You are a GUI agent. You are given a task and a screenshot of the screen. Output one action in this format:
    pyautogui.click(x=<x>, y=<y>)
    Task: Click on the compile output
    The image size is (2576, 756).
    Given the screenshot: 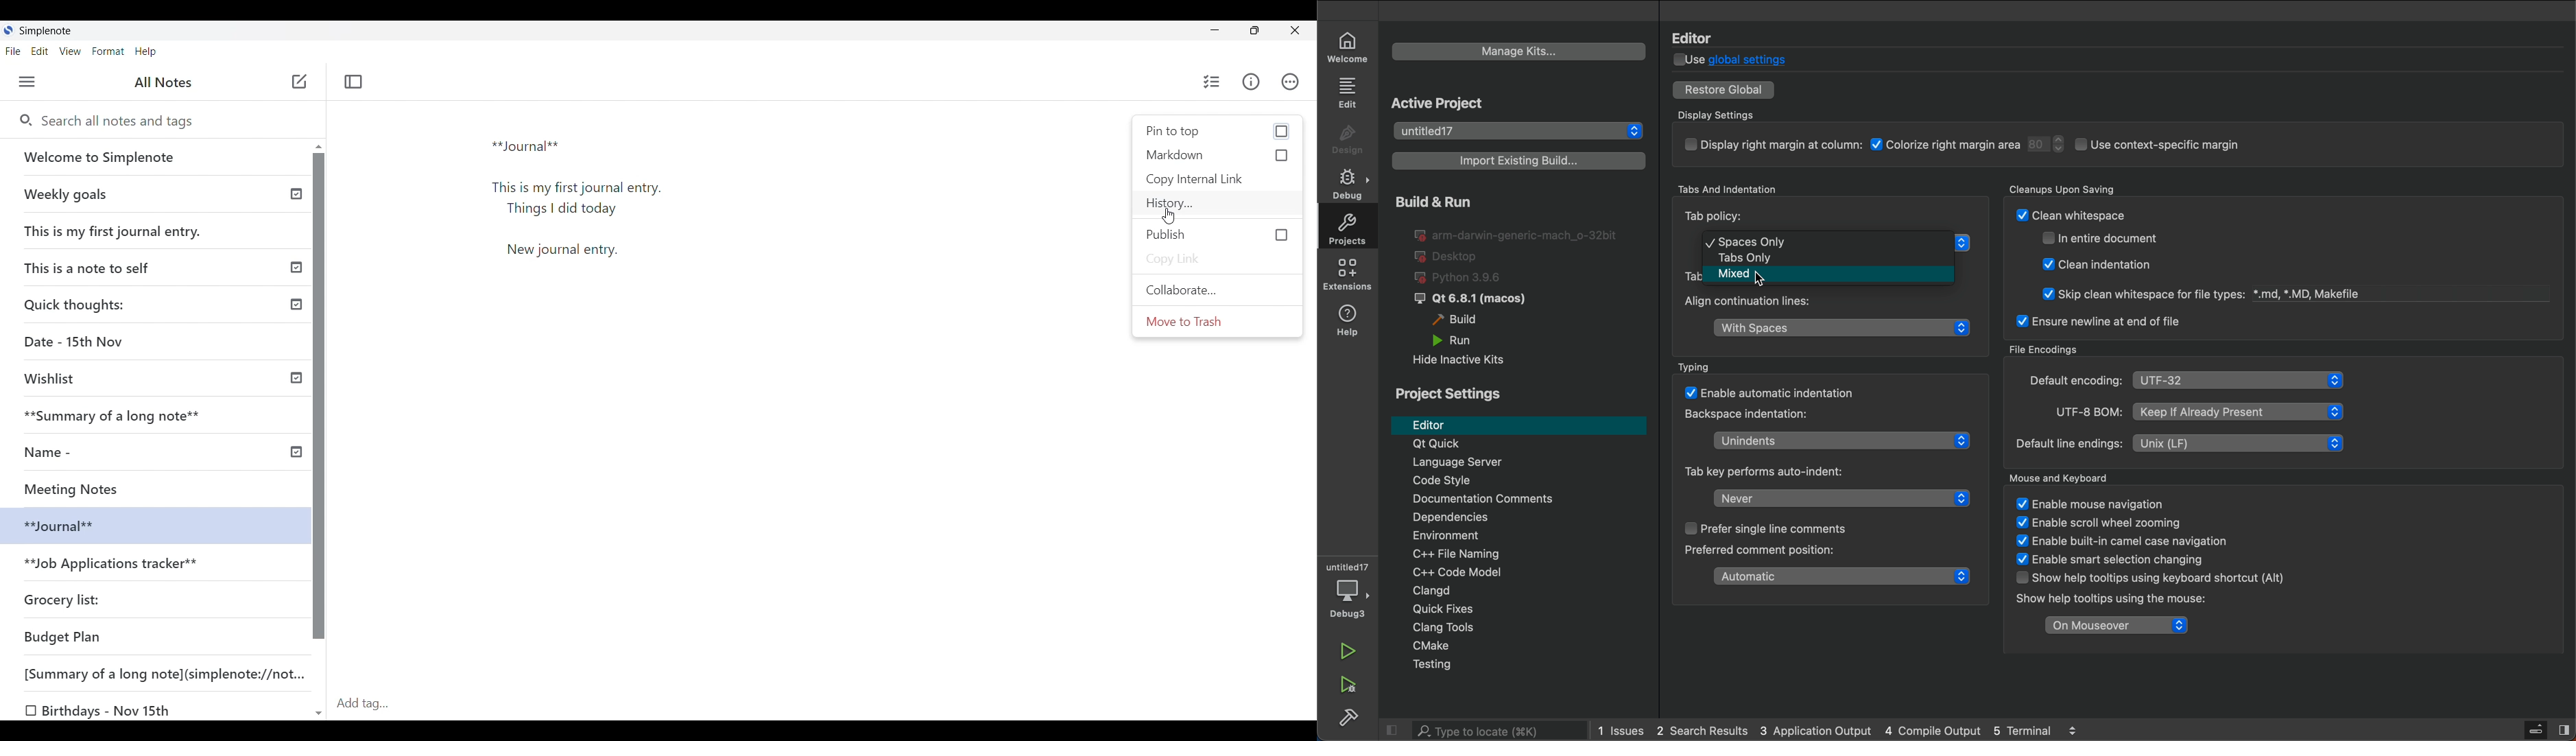 What is the action you would take?
    pyautogui.click(x=1932, y=731)
    